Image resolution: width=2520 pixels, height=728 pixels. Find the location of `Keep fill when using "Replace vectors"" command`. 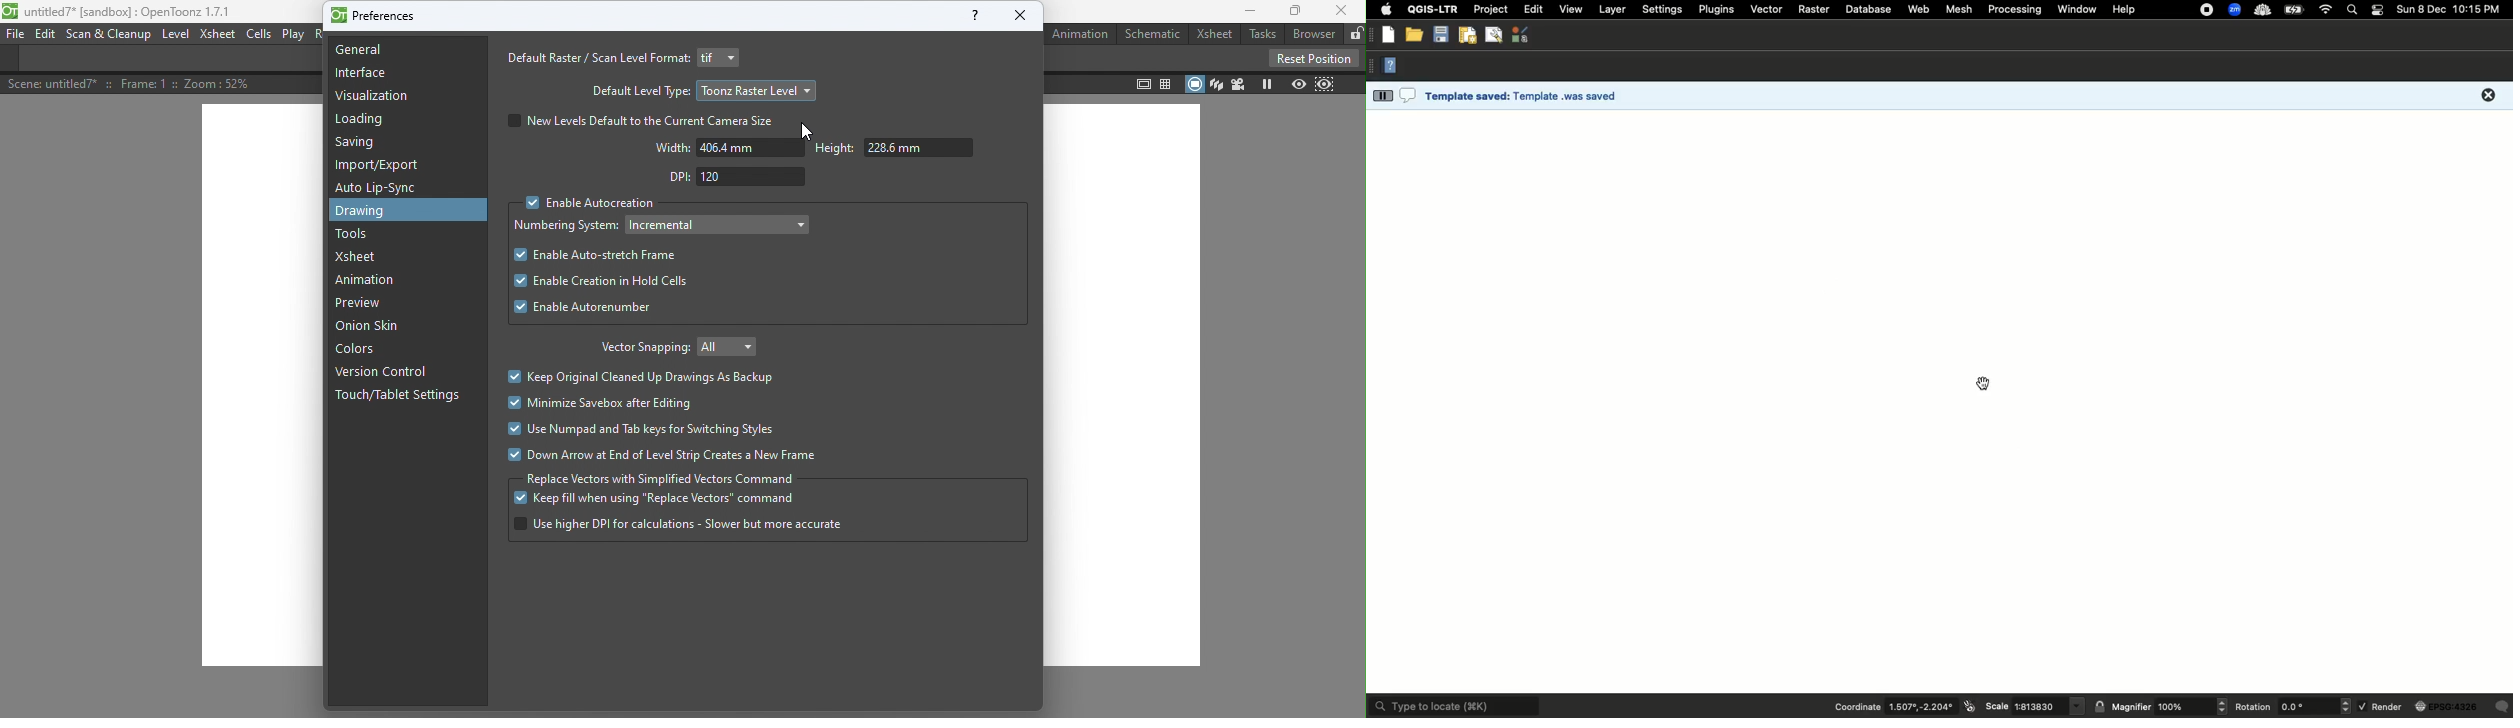

Keep fill when using "Replace vectors"" command is located at coordinates (664, 500).